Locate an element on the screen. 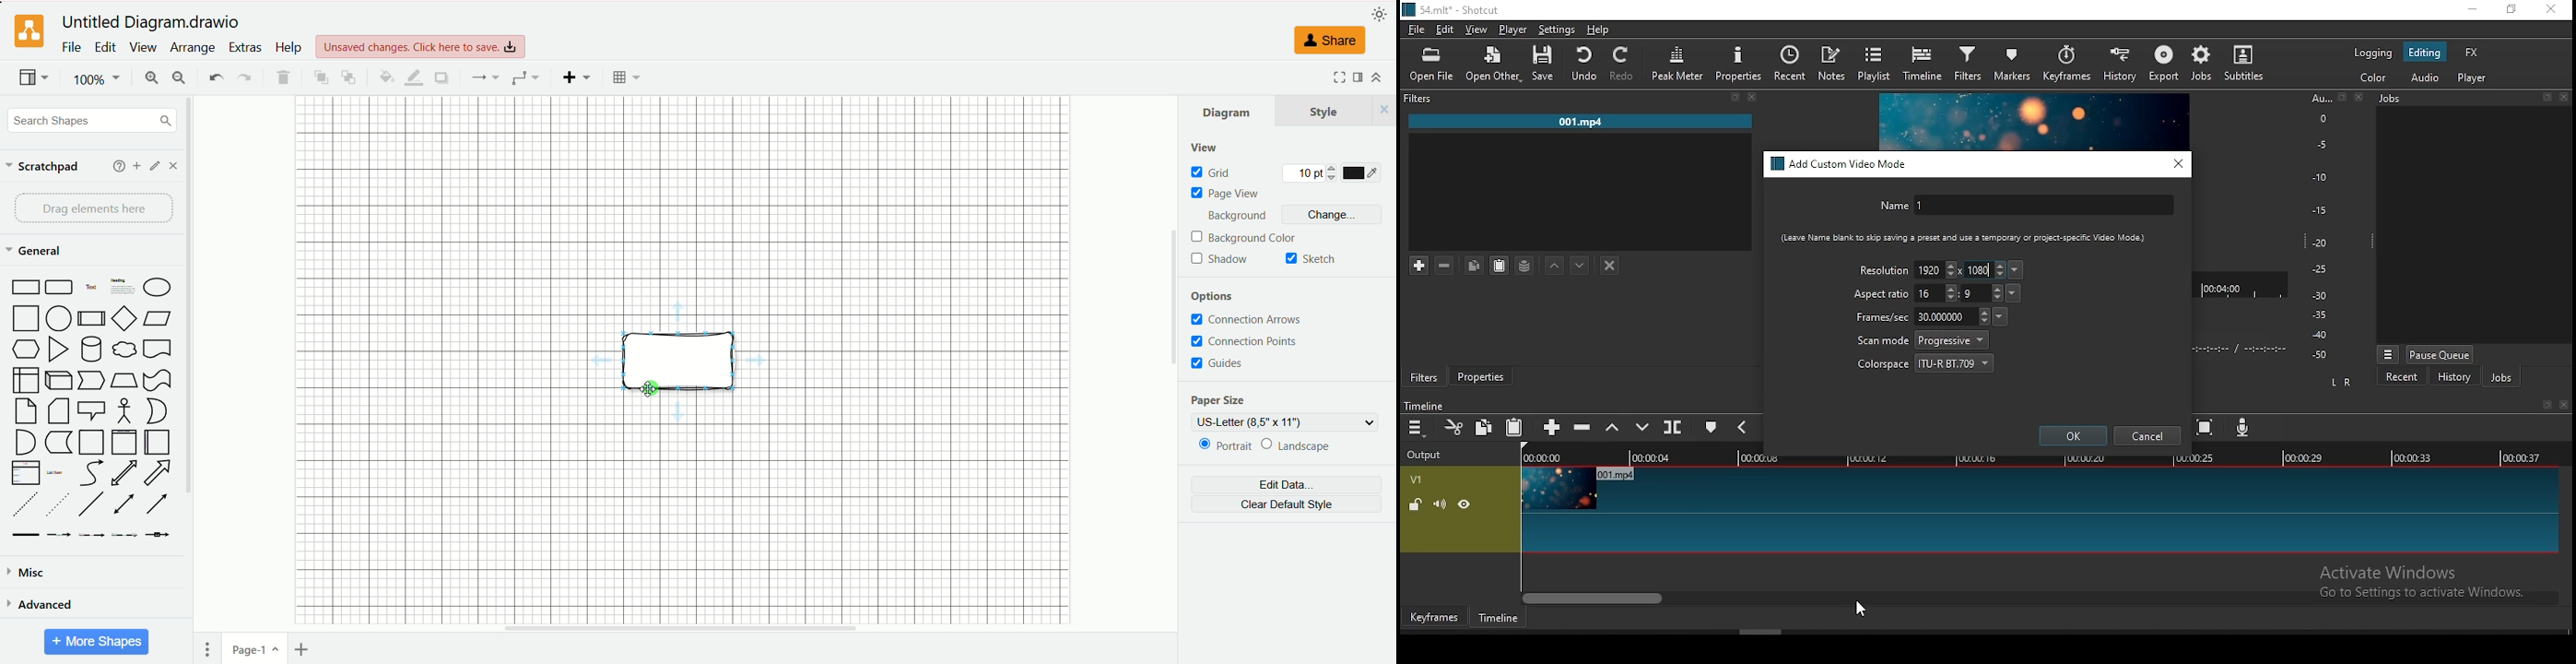 The image size is (2576, 672). extras is located at coordinates (247, 47).